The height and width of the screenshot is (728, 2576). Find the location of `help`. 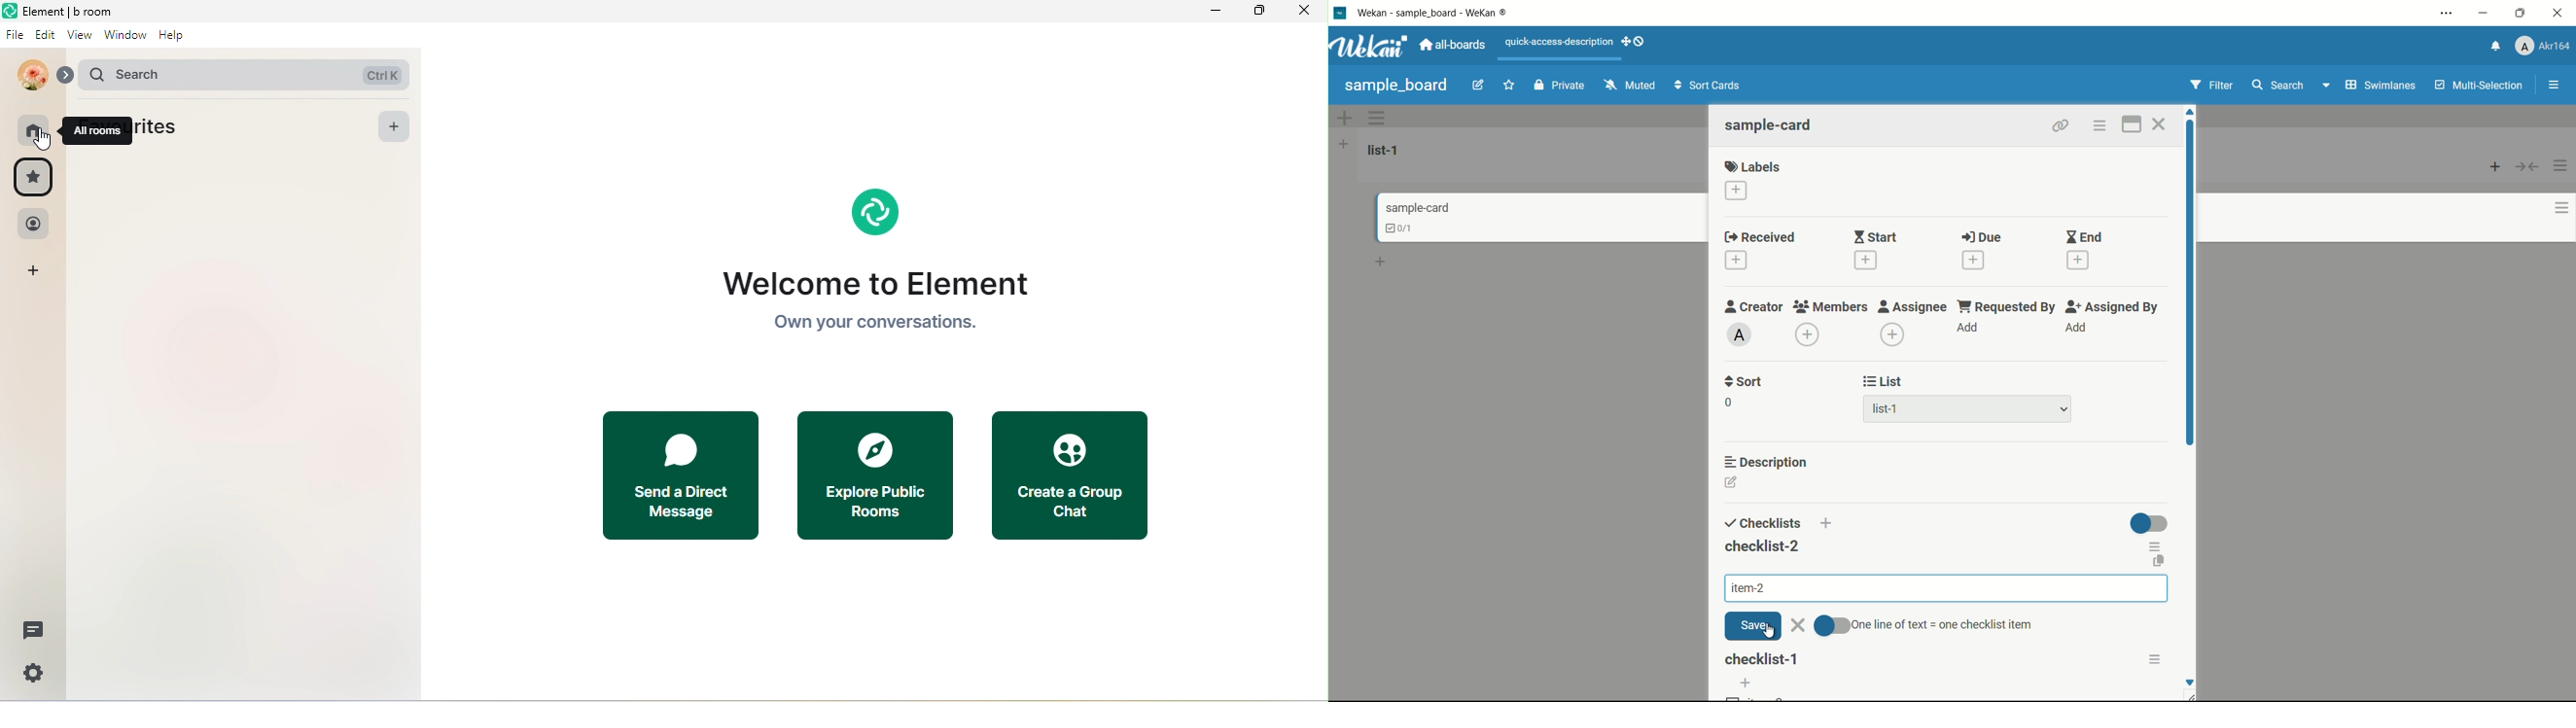

help is located at coordinates (178, 41).